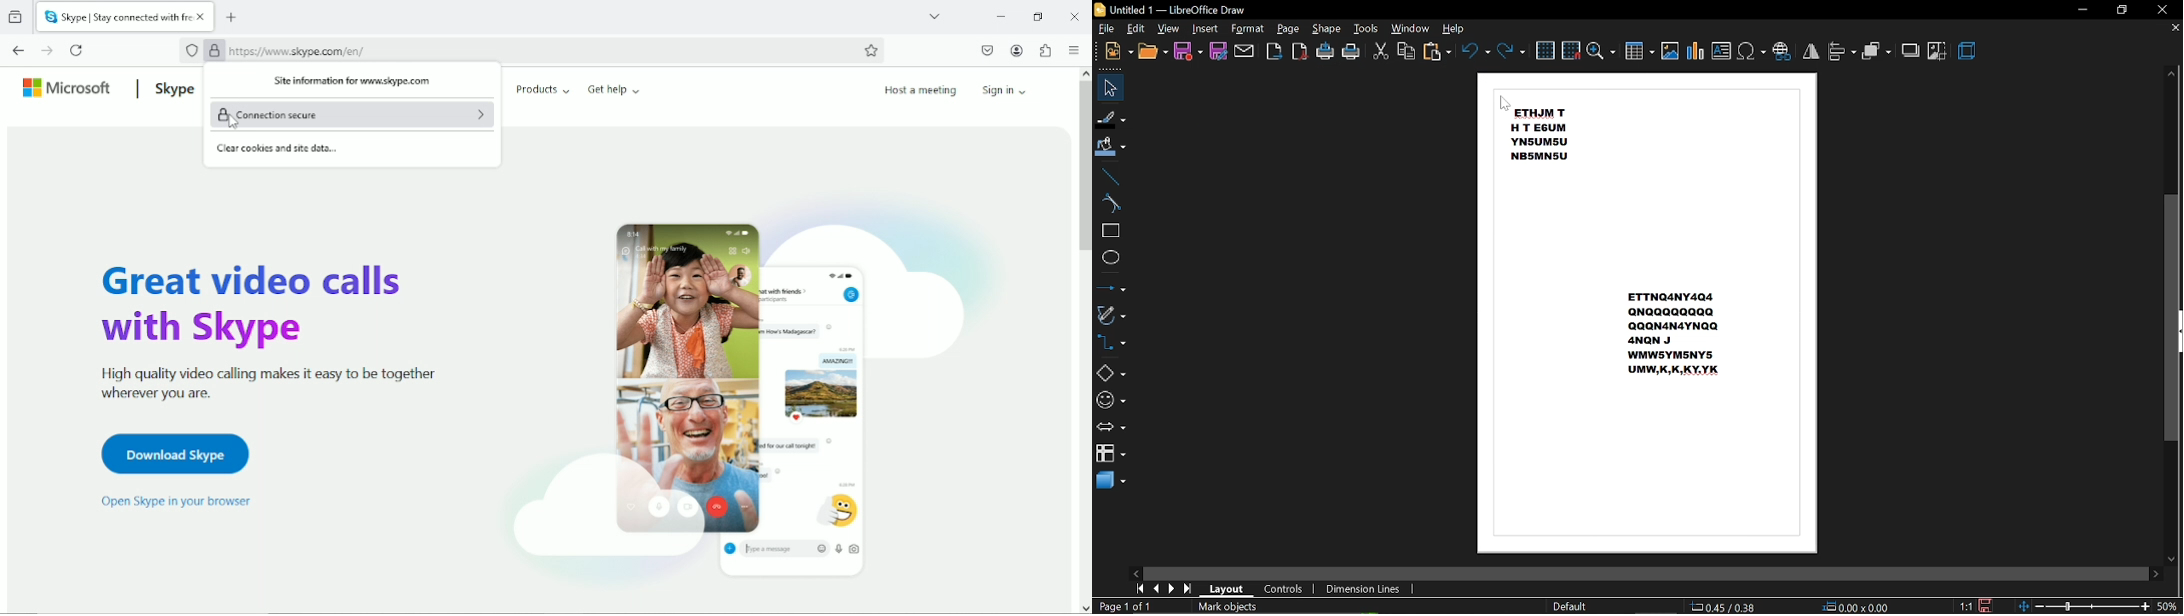  Describe the element at coordinates (1248, 29) in the screenshot. I see `format` at that location.